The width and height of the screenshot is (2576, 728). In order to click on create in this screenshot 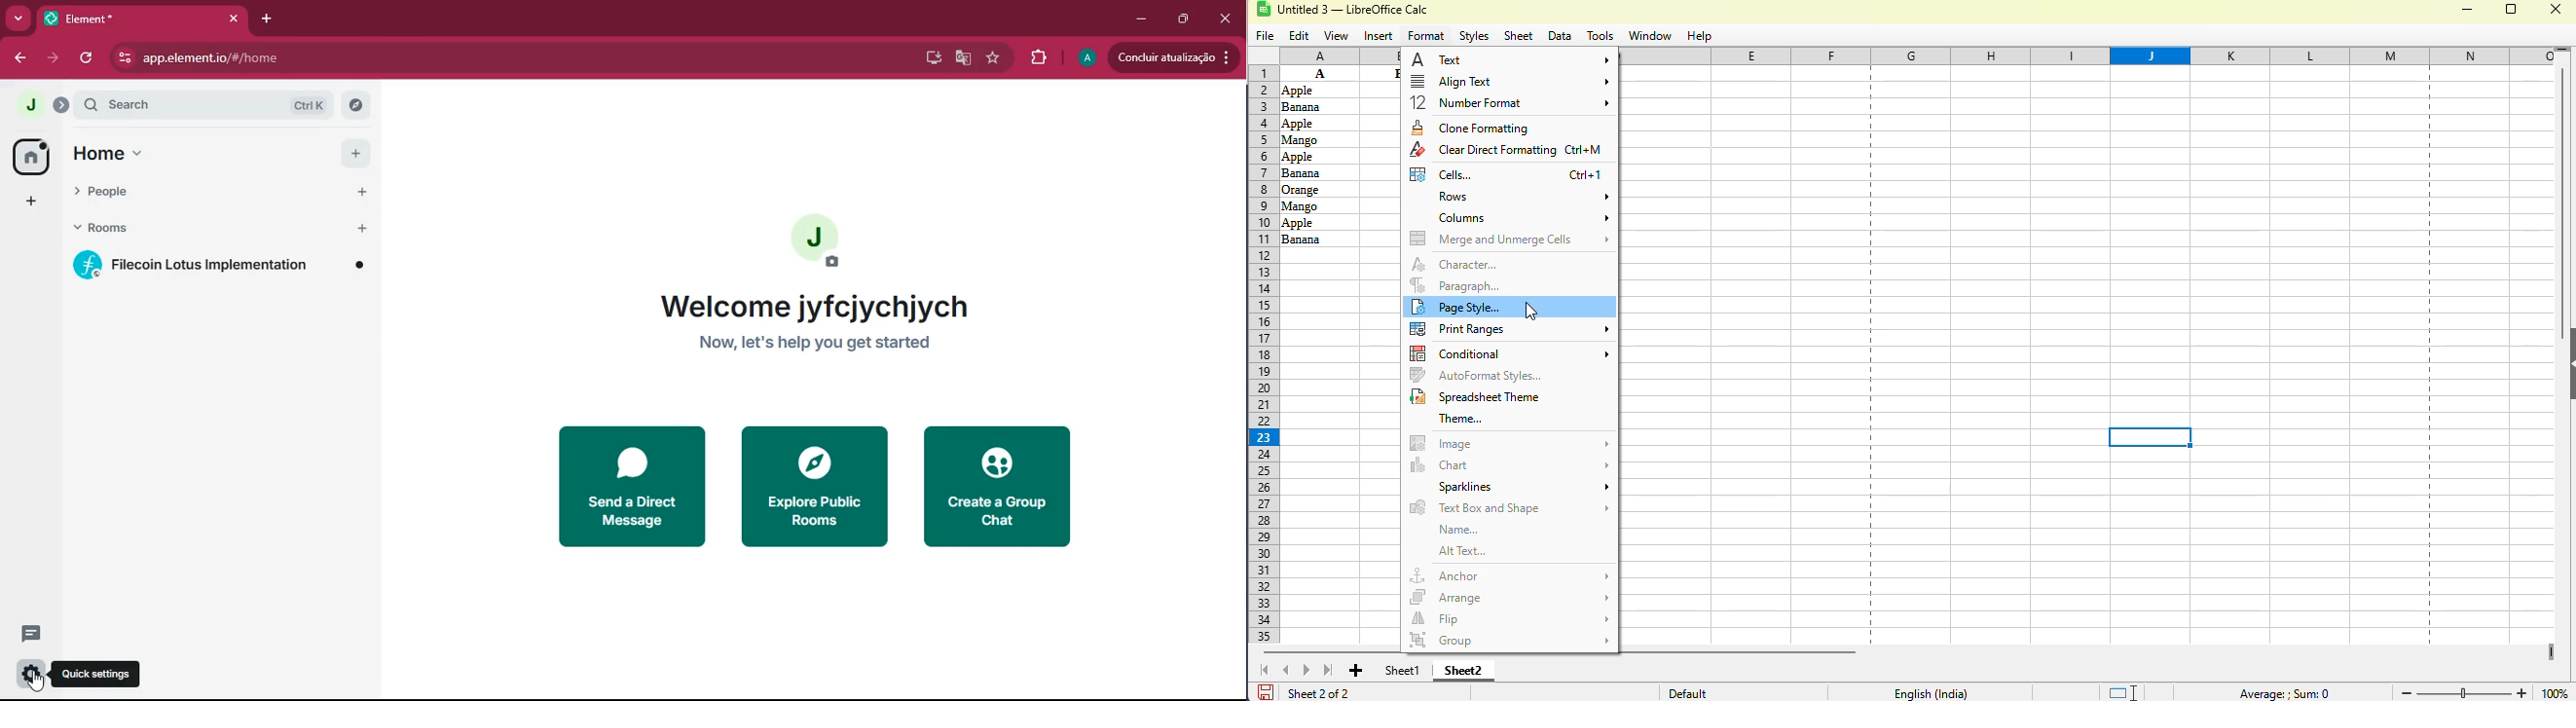, I will do `click(999, 487)`.